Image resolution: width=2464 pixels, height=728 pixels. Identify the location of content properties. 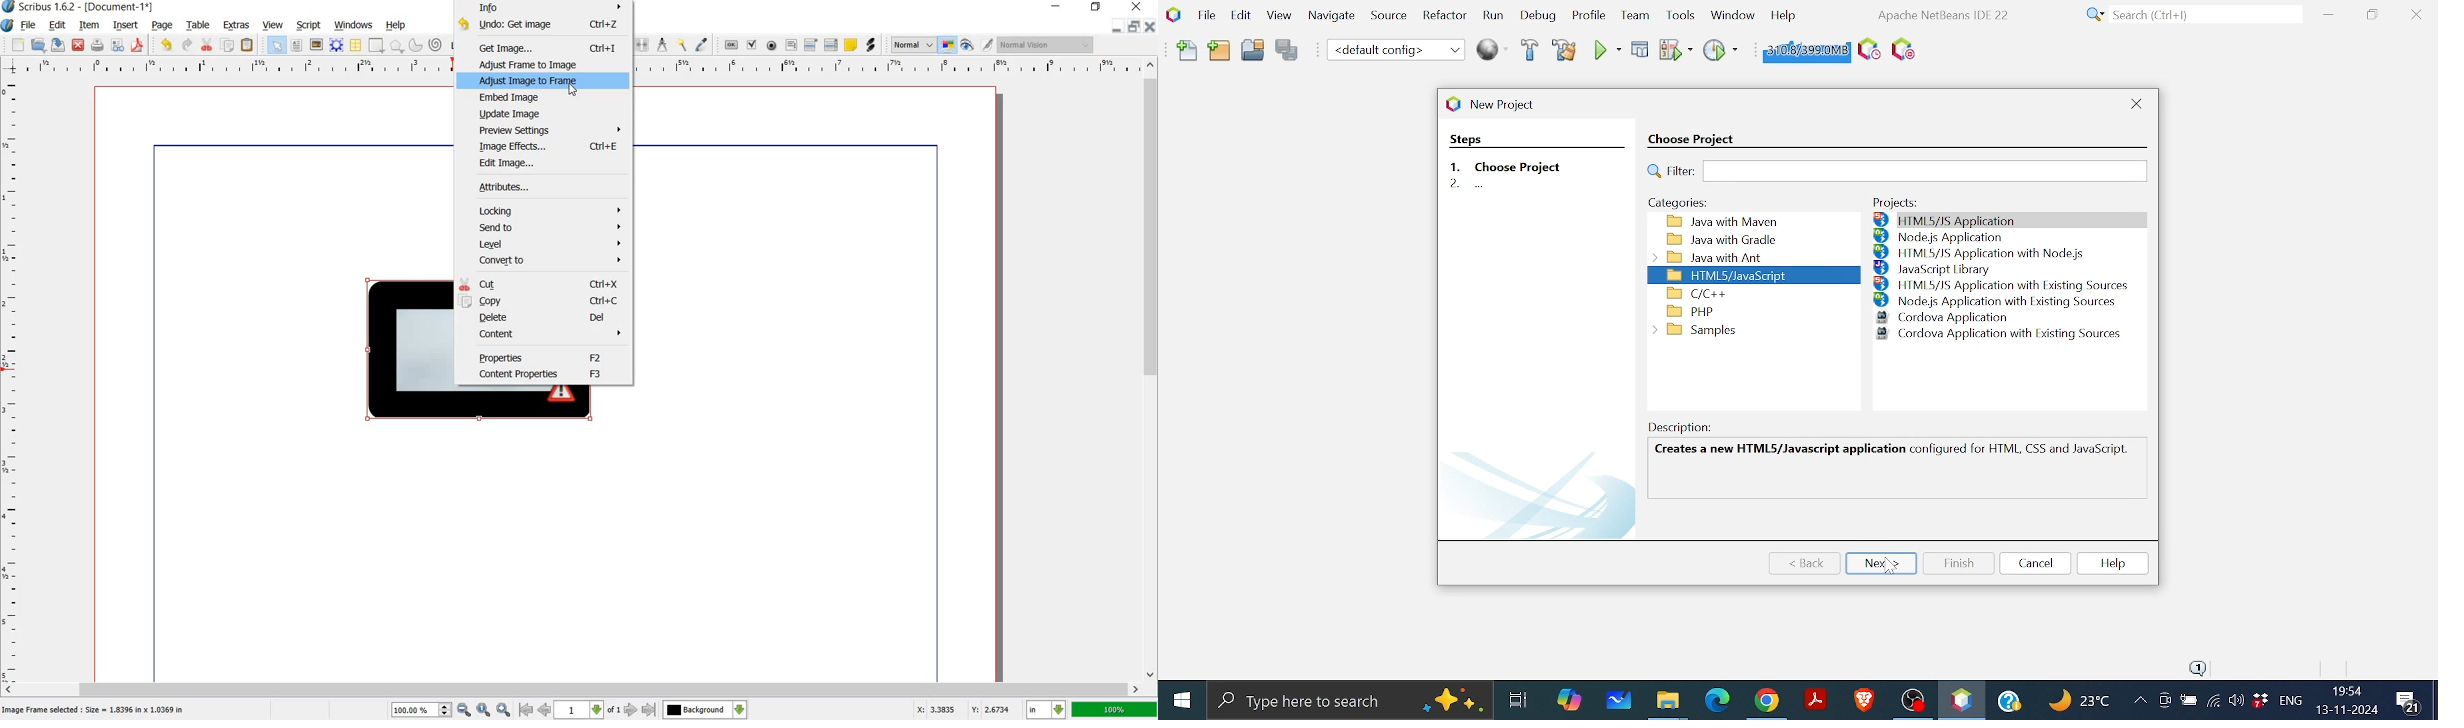
(547, 375).